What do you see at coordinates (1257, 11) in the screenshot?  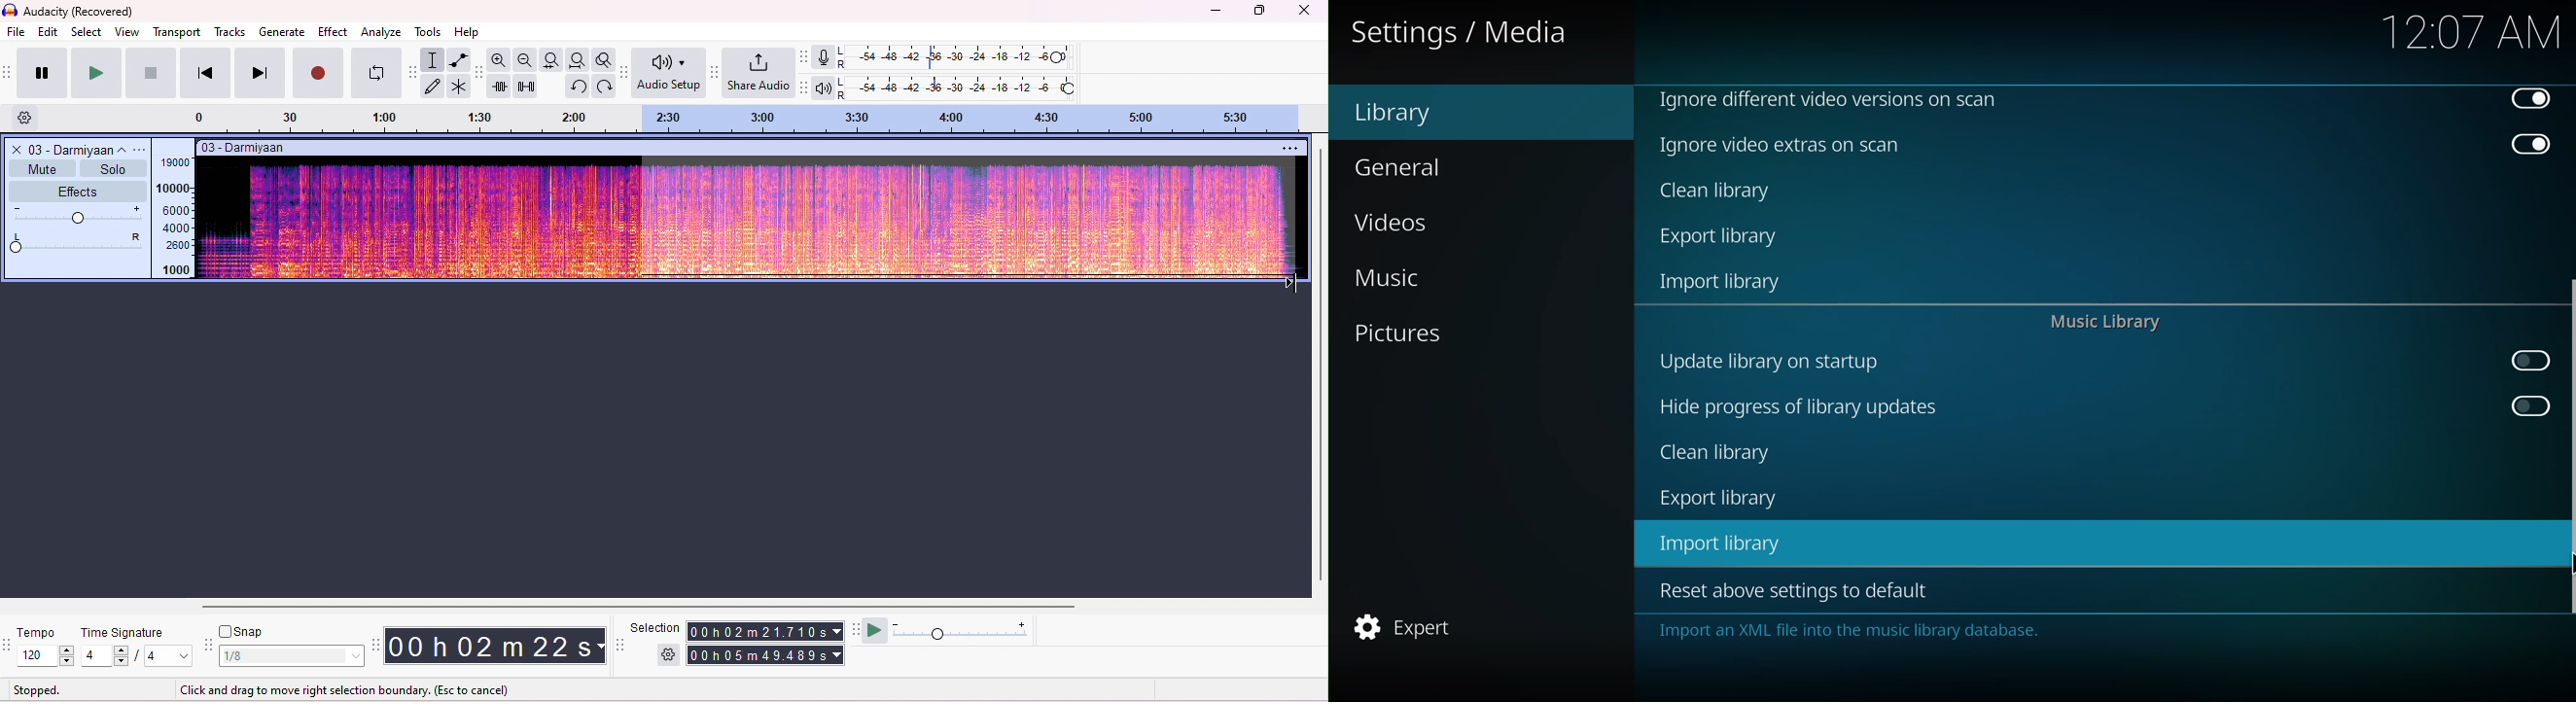 I see `maximize` at bounding box center [1257, 11].